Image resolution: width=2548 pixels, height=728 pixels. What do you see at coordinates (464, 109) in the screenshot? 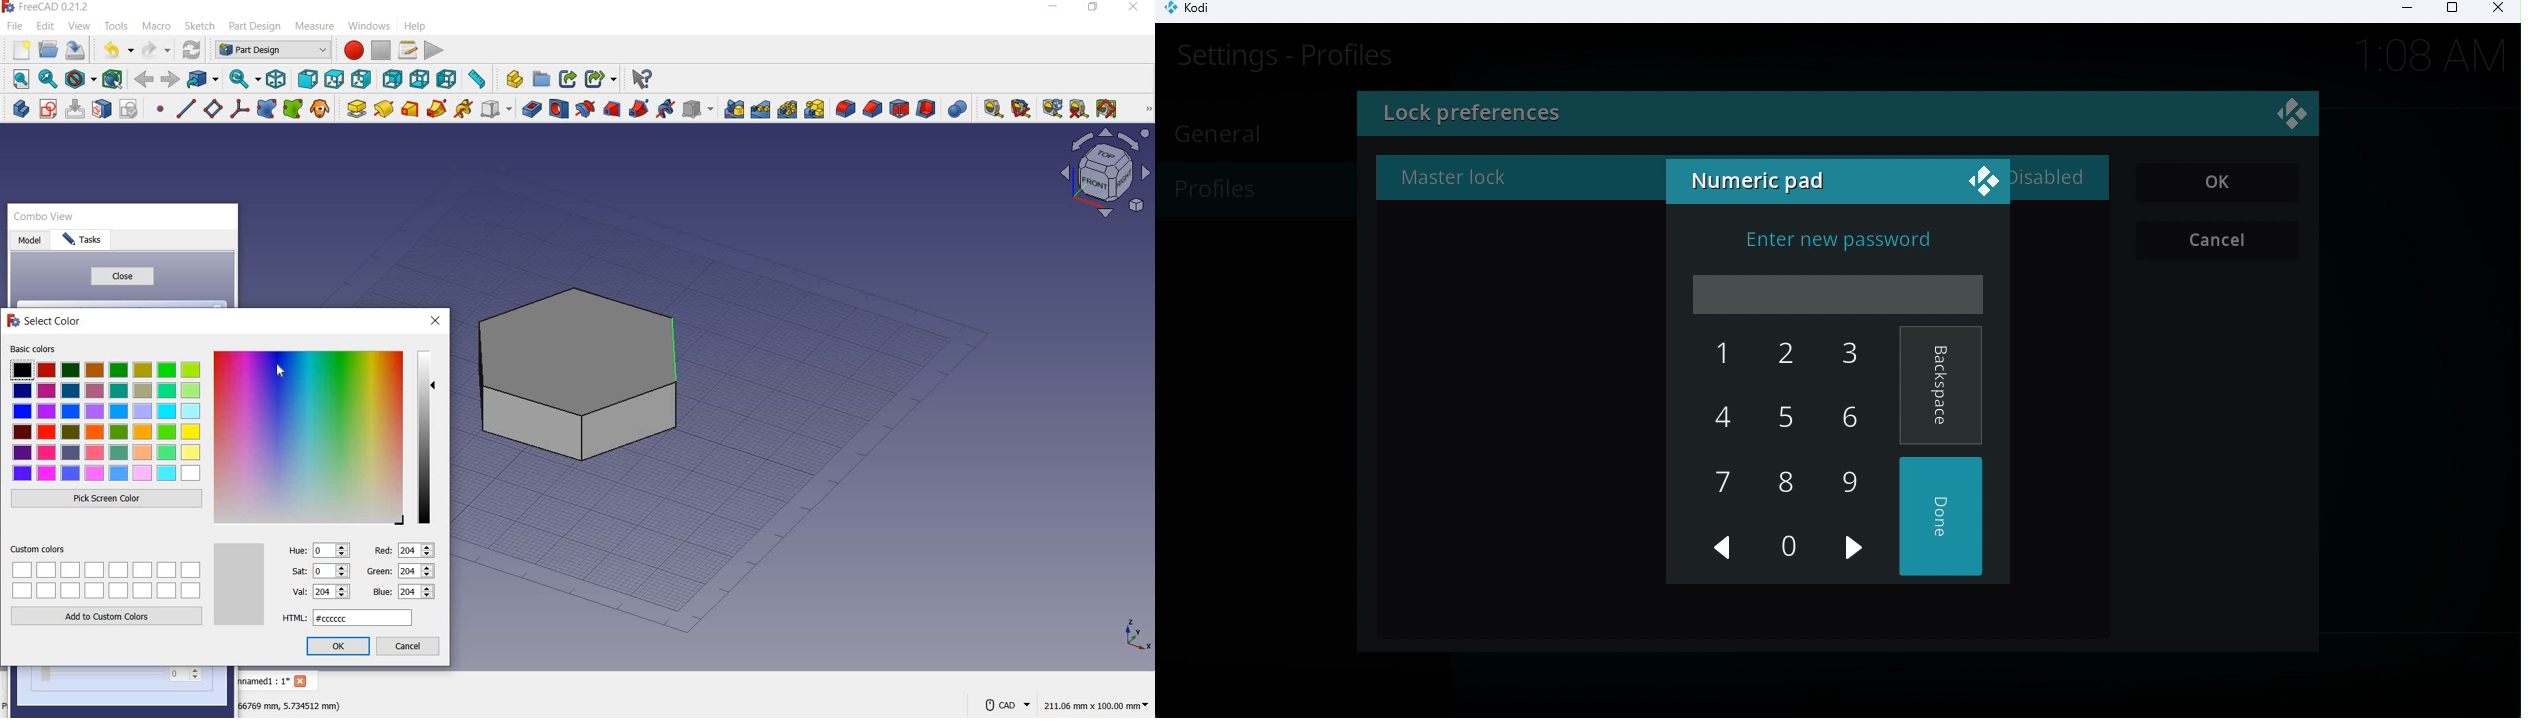
I see `additive helix` at bounding box center [464, 109].